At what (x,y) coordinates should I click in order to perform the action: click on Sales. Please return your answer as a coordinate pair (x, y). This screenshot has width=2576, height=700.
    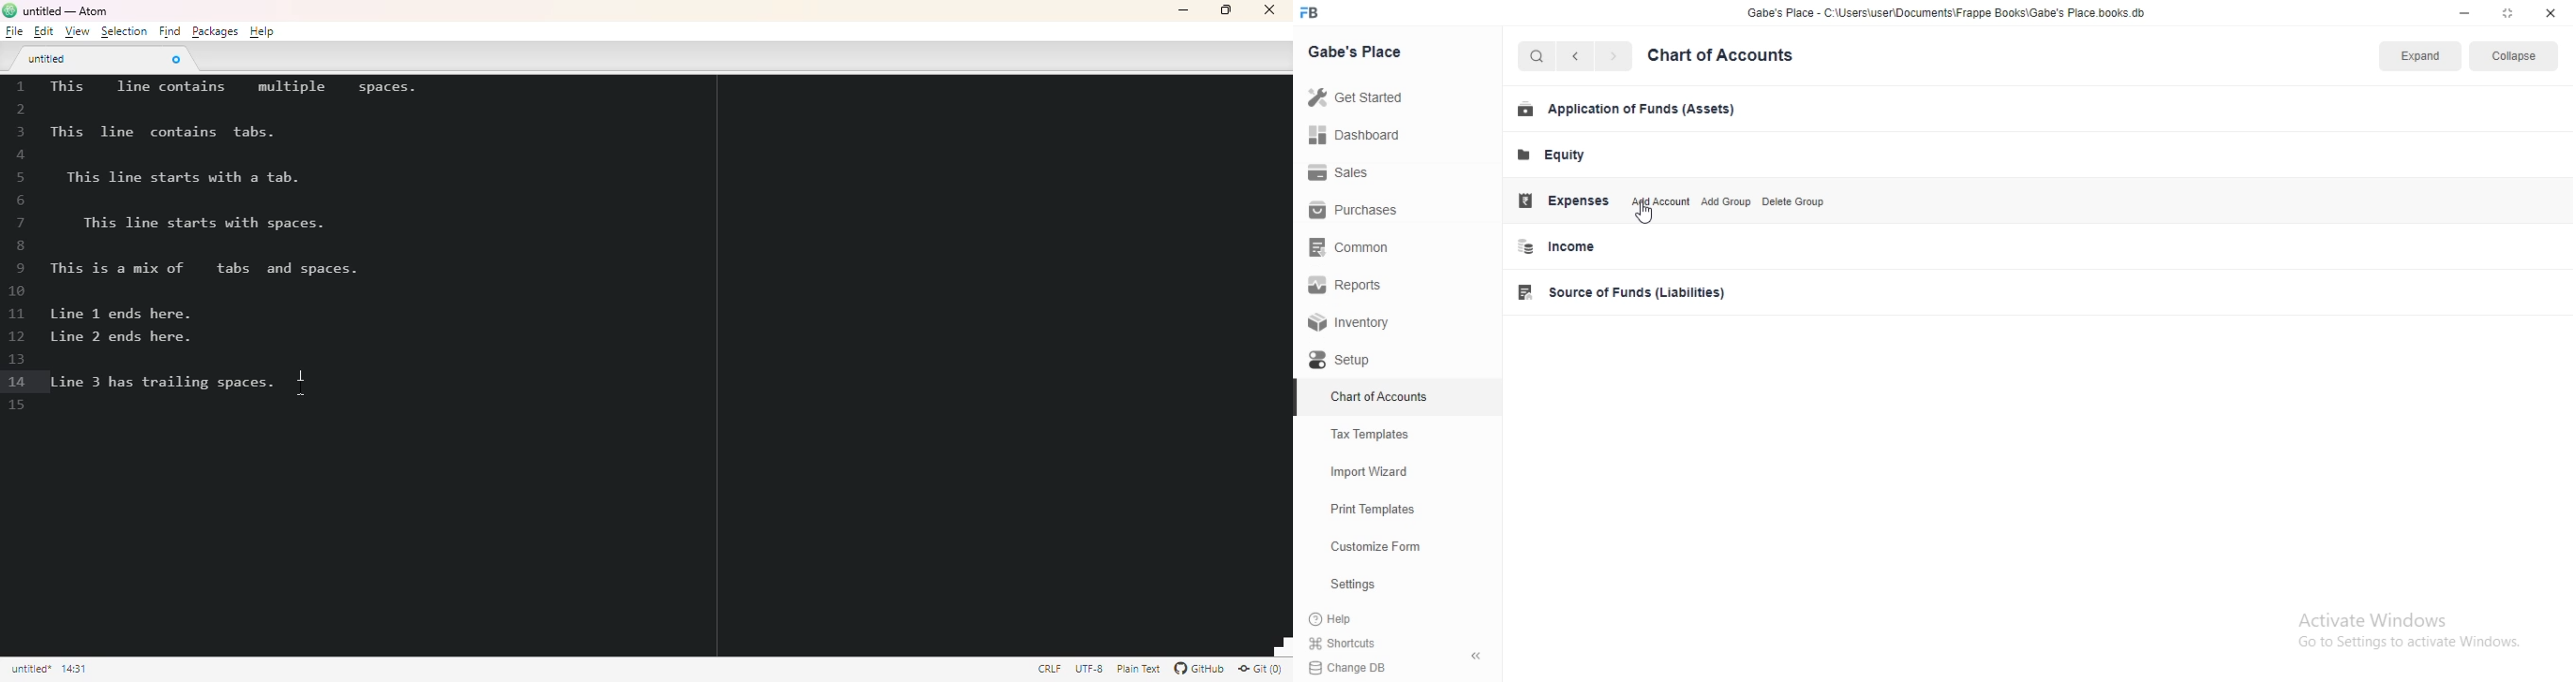
    Looking at the image, I should click on (1343, 173).